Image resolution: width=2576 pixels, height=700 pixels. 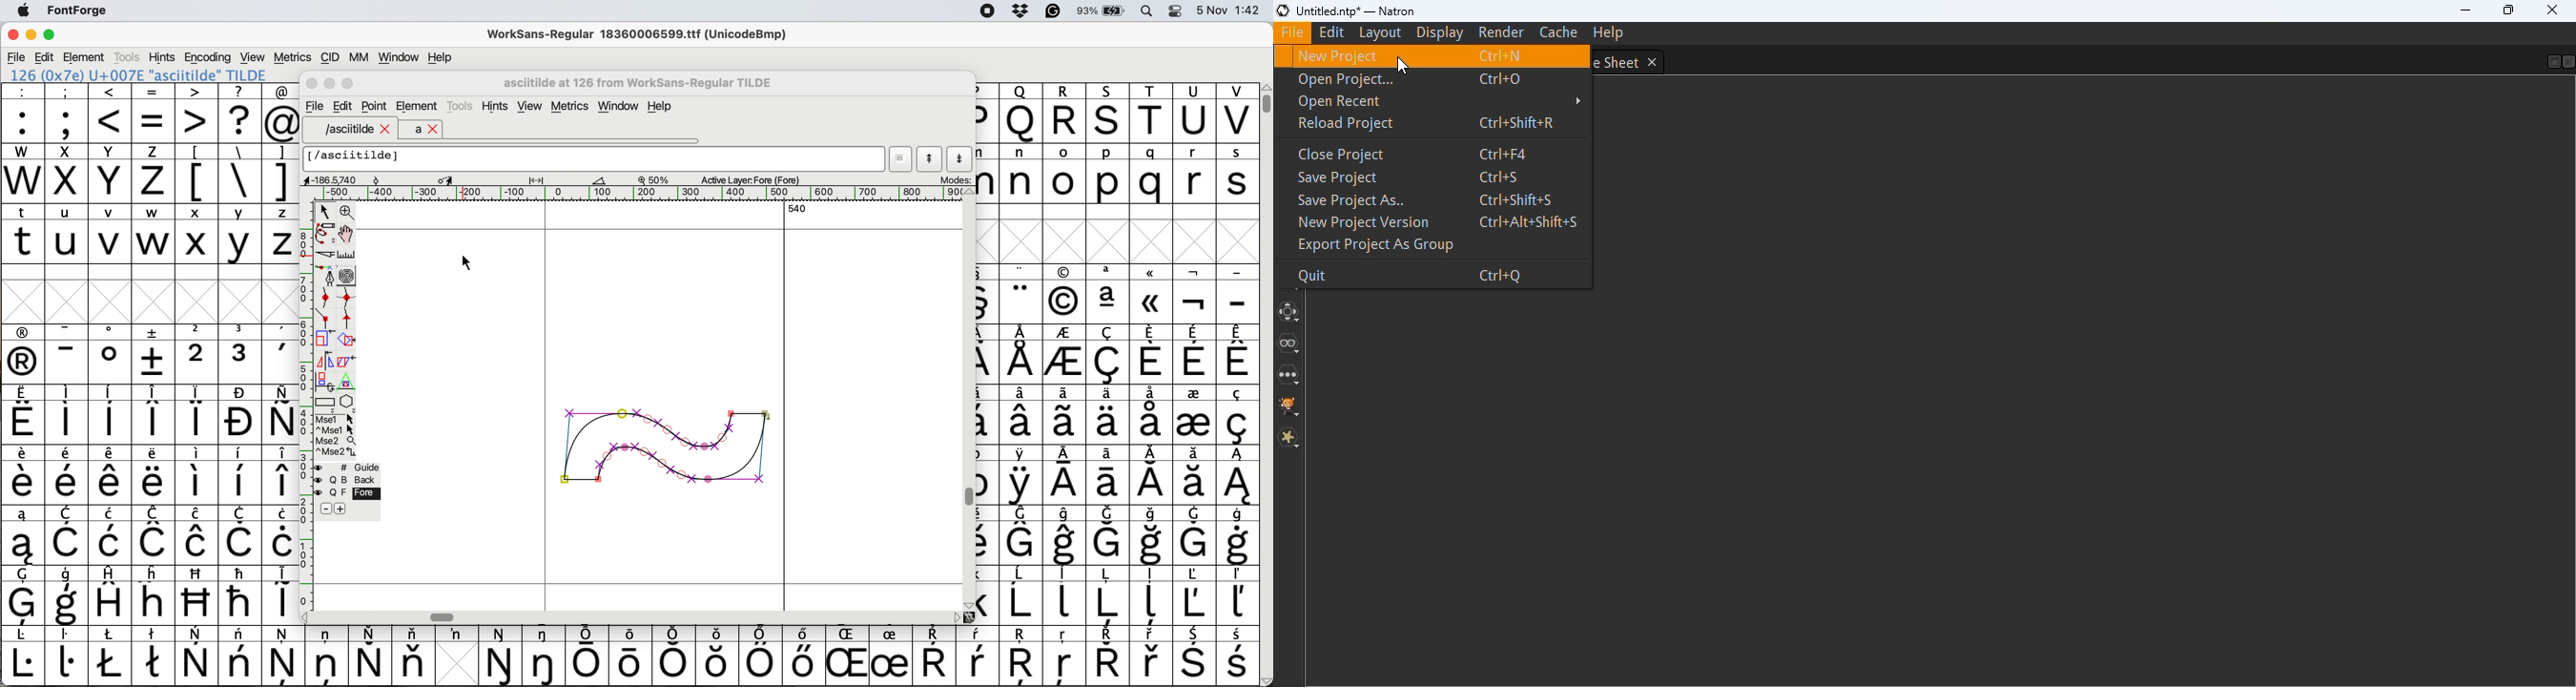 What do you see at coordinates (370, 656) in the screenshot?
I see `symbol` at bounding box center [370, 656].